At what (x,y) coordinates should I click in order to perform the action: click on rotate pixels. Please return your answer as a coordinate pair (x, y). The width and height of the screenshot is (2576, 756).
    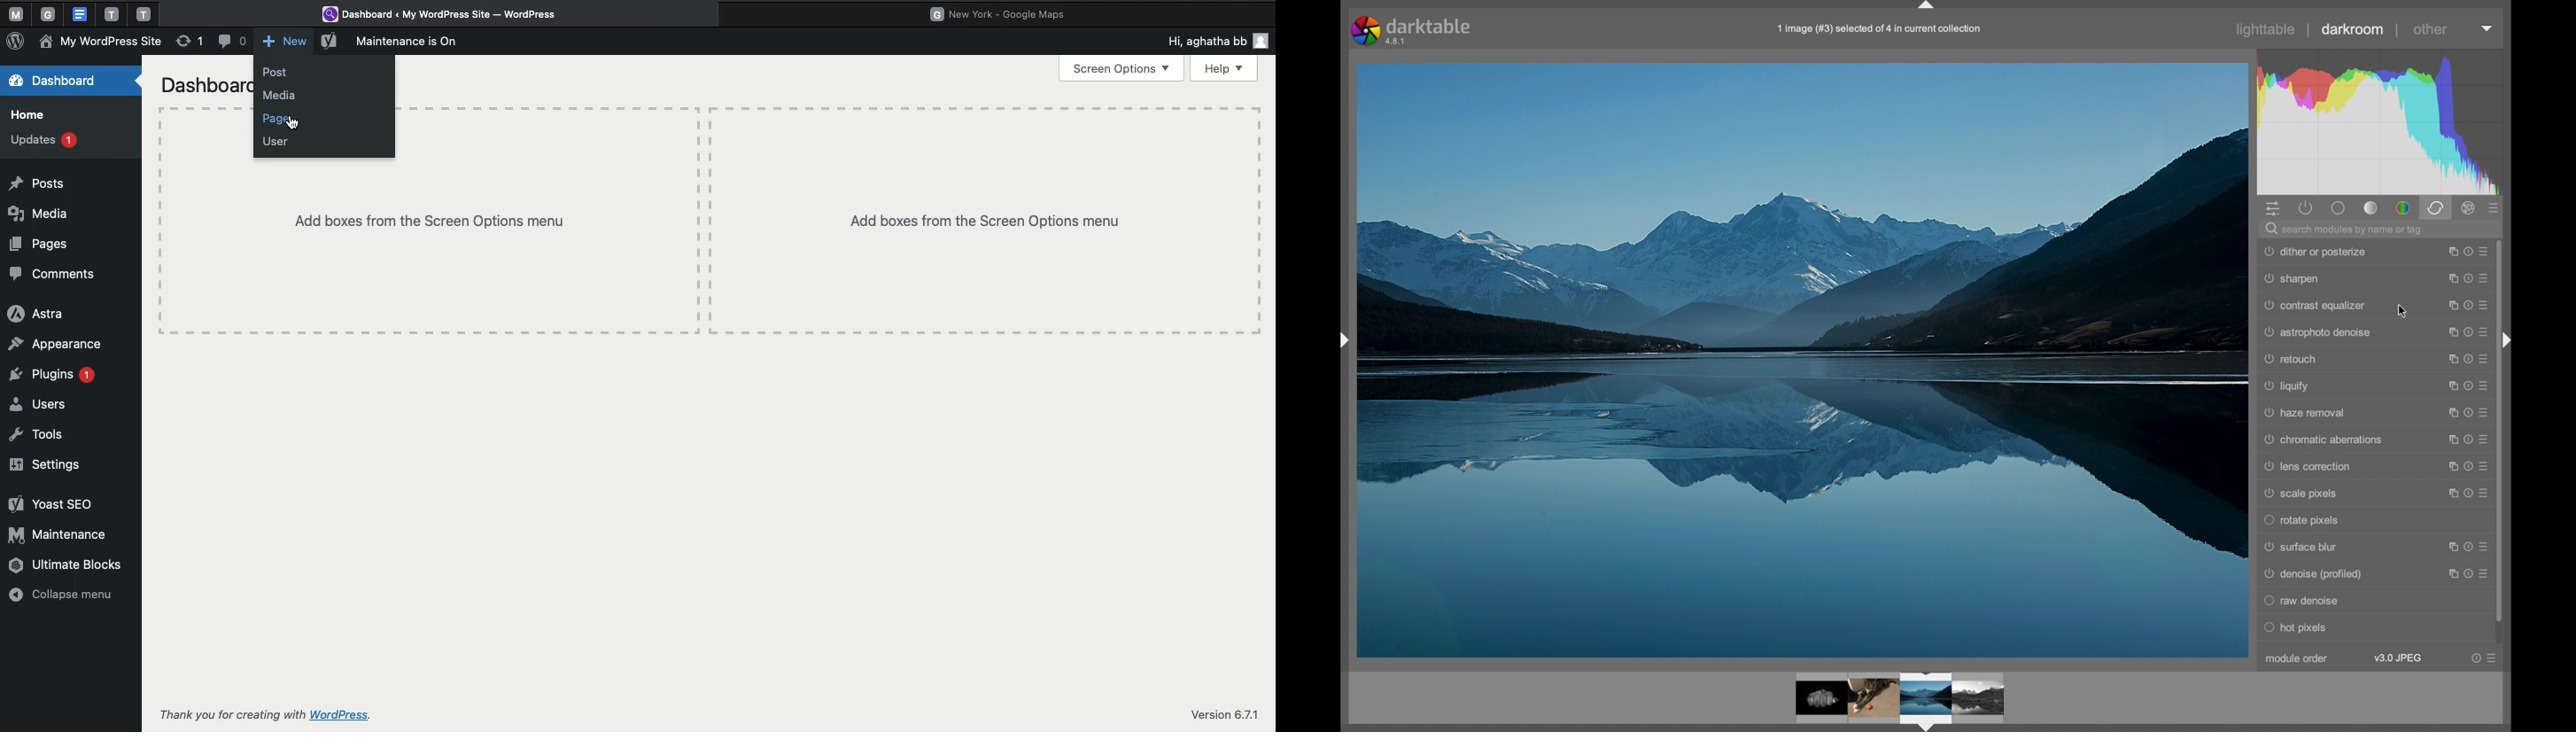
    Looking at the image, I should click on (2303, 521).